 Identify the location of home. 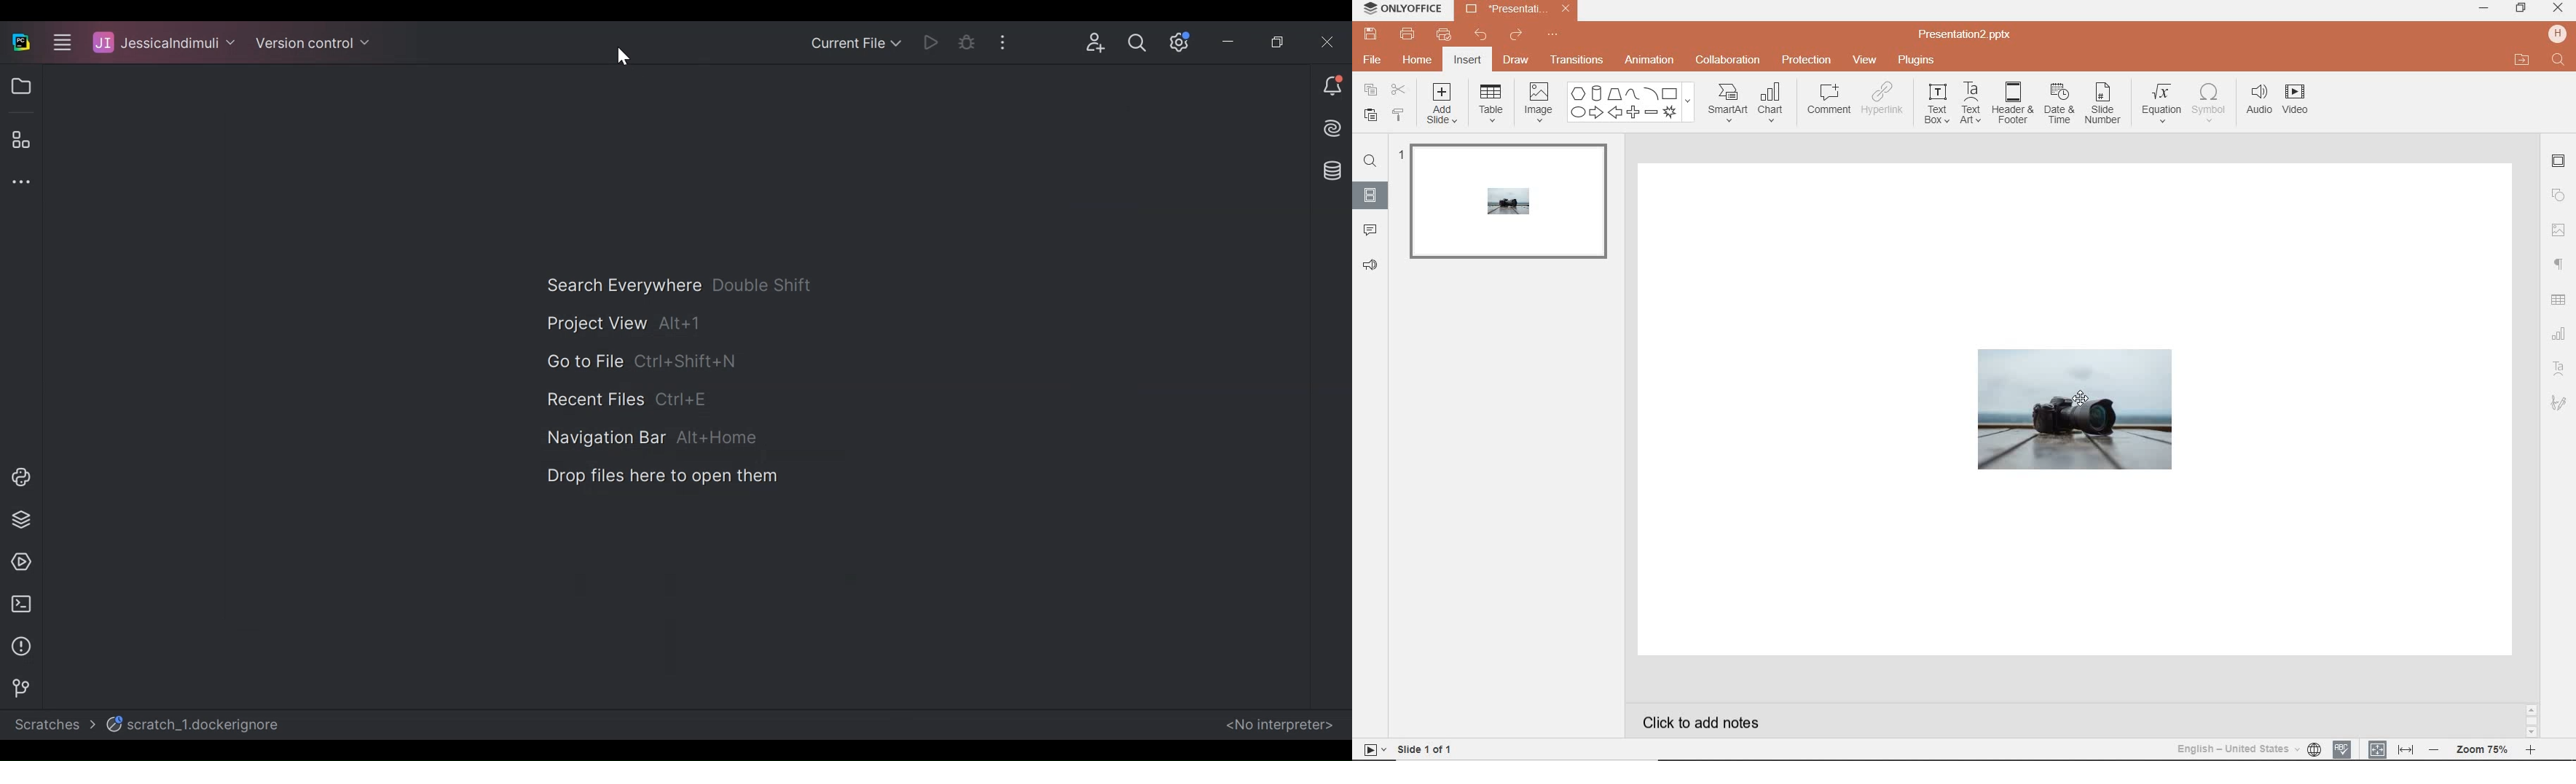
(1418, 60).